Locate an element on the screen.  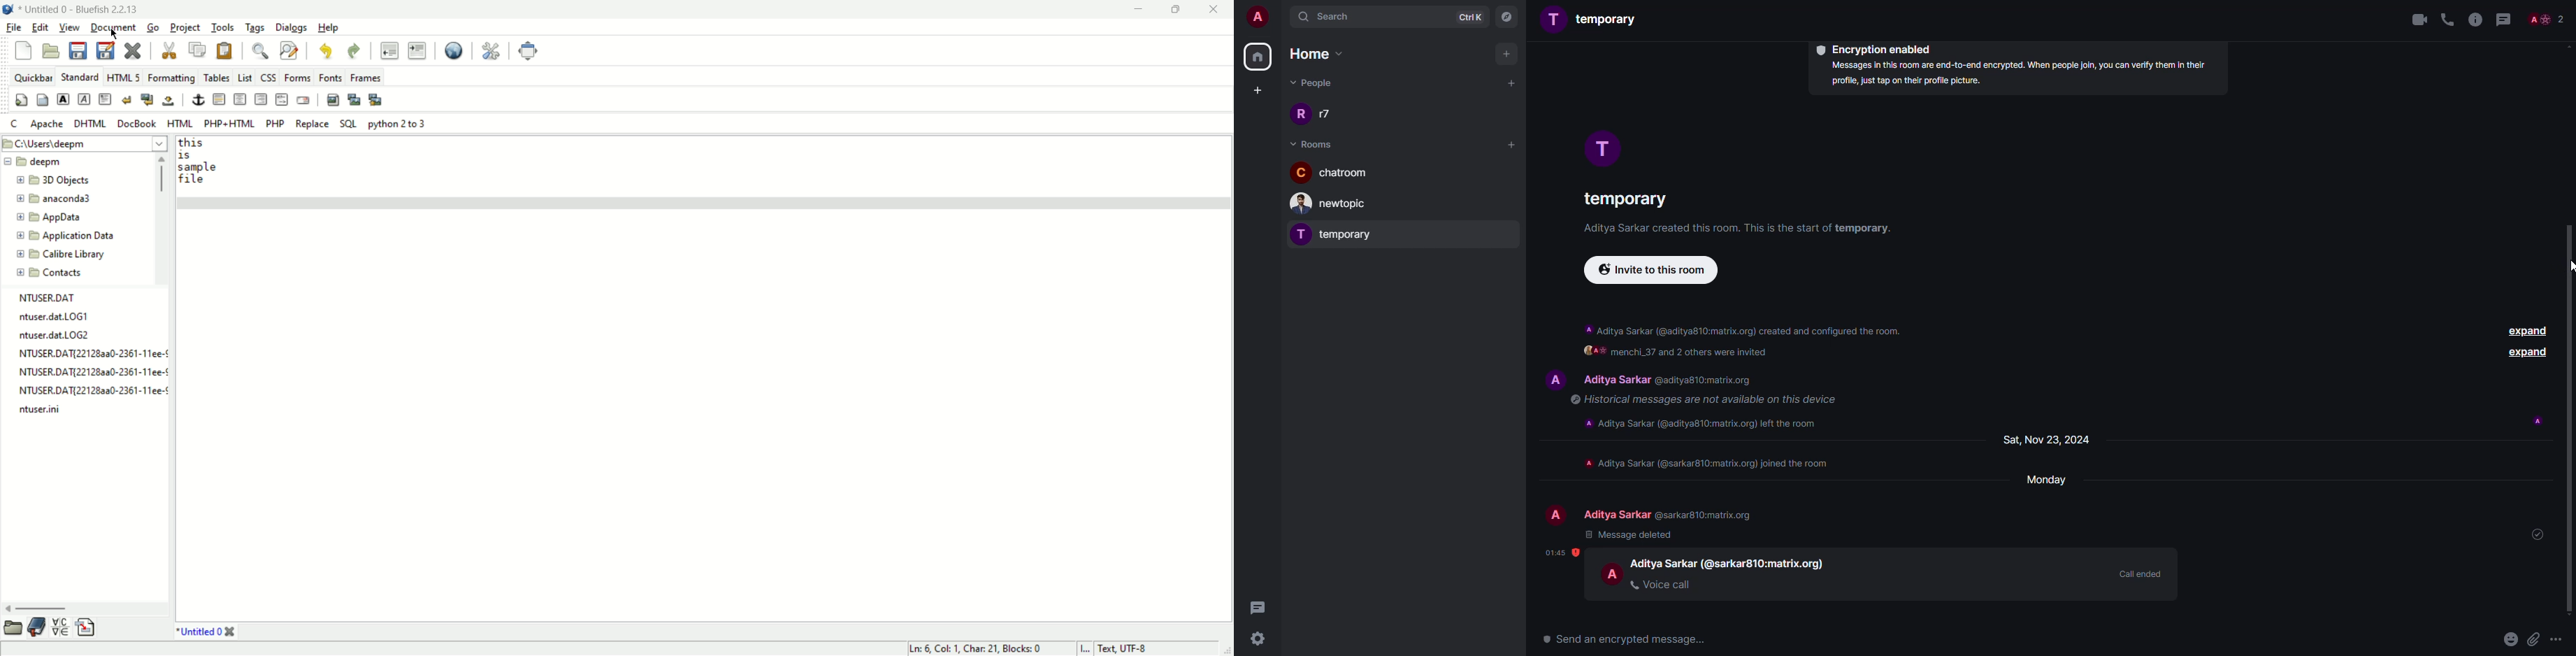
insert file is located at coordinates (90, 626).